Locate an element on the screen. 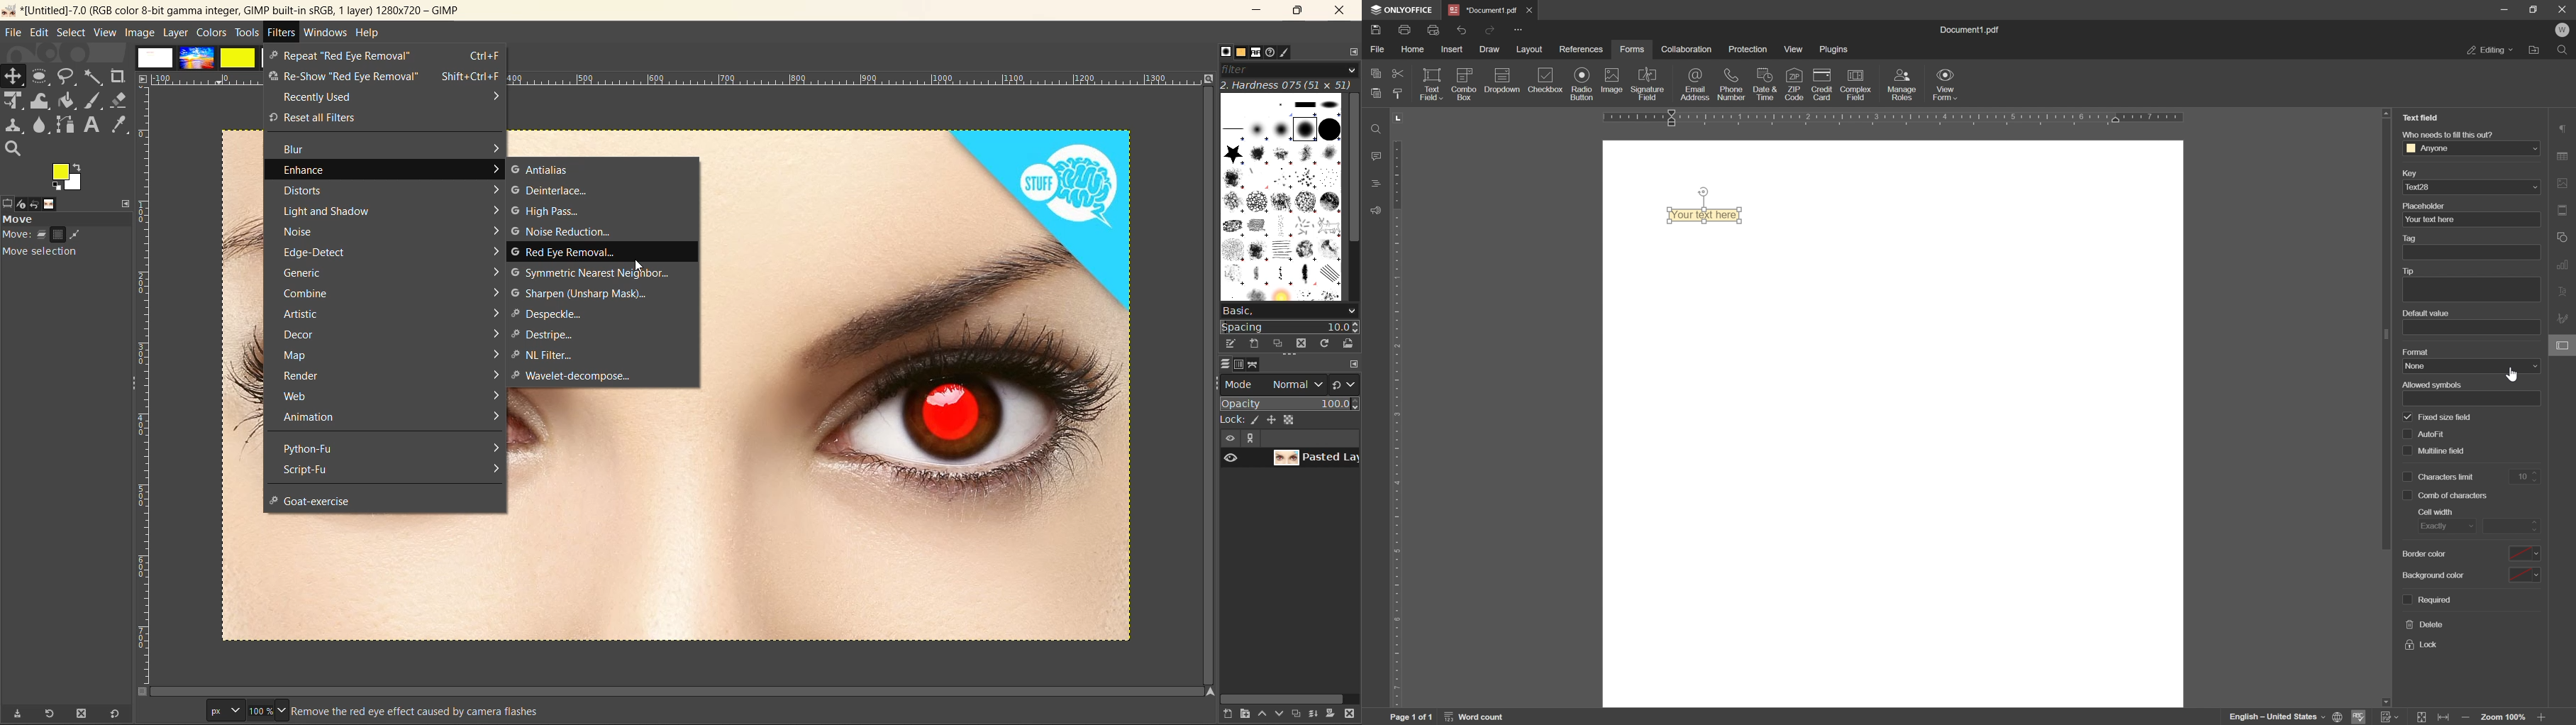  scroll up is located at coordinates (2386, 113).